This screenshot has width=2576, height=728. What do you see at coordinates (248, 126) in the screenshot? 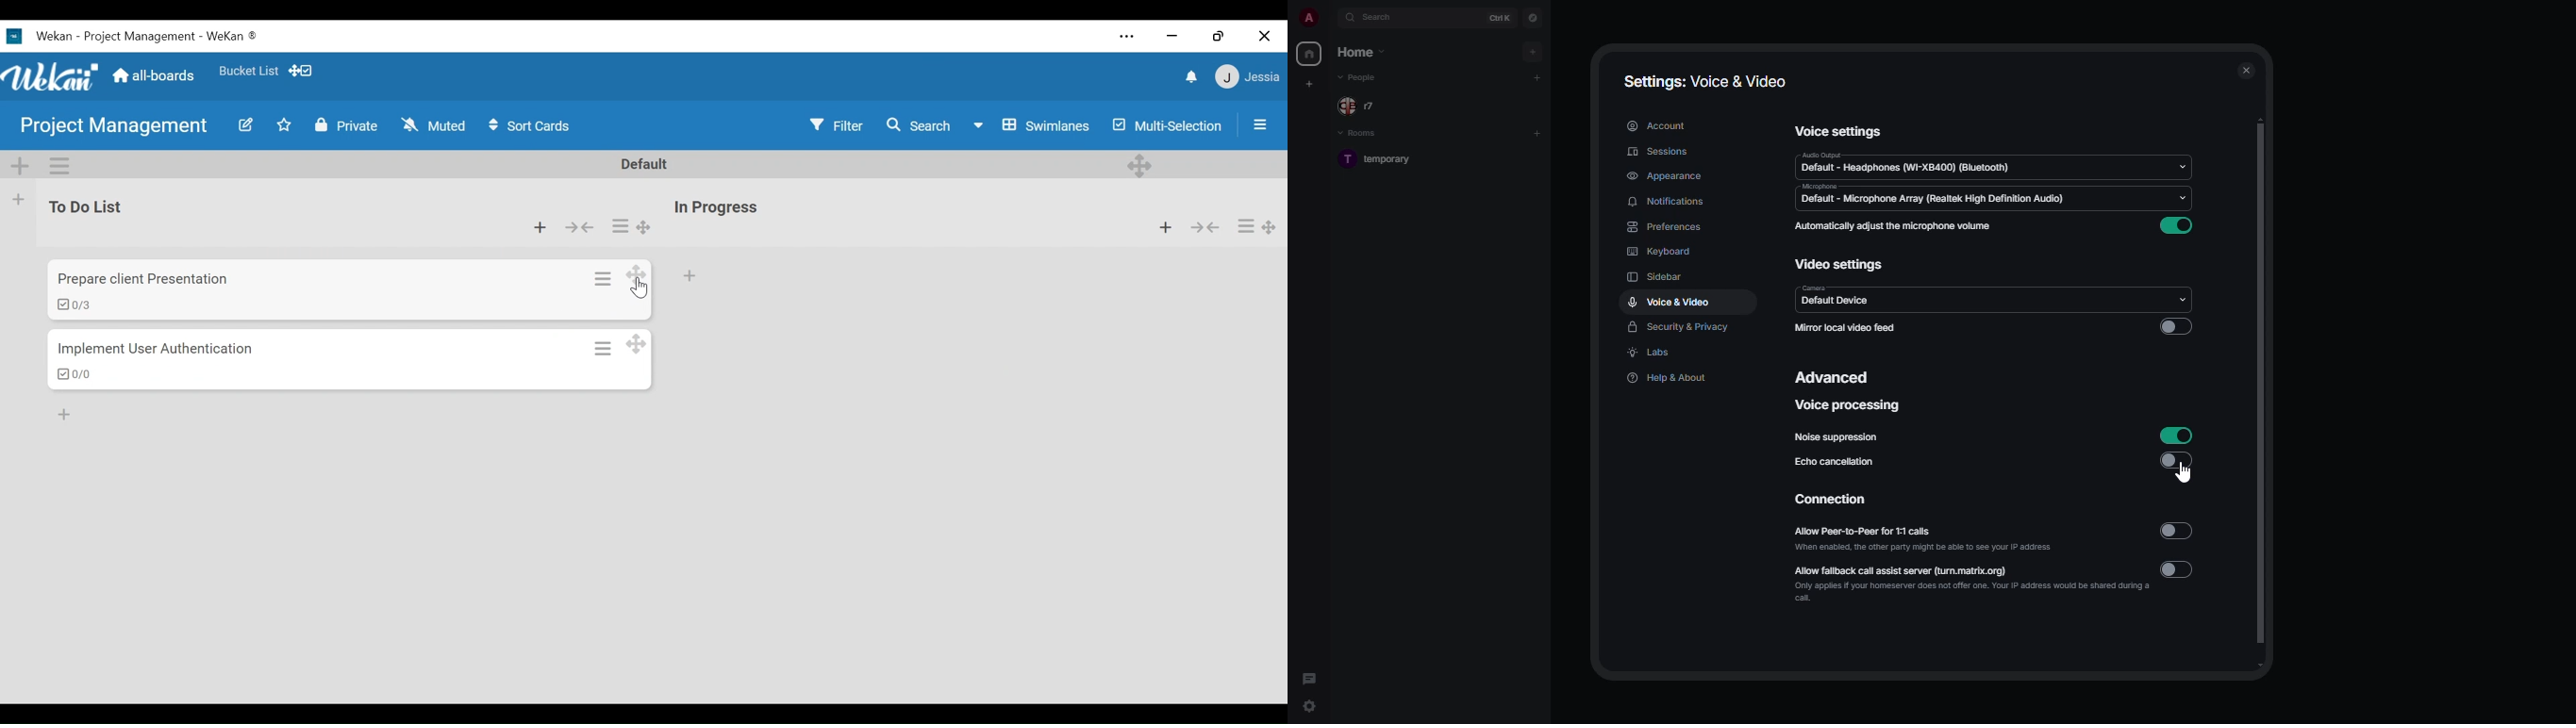
I see `Edit` at bounding box center [248, 126].